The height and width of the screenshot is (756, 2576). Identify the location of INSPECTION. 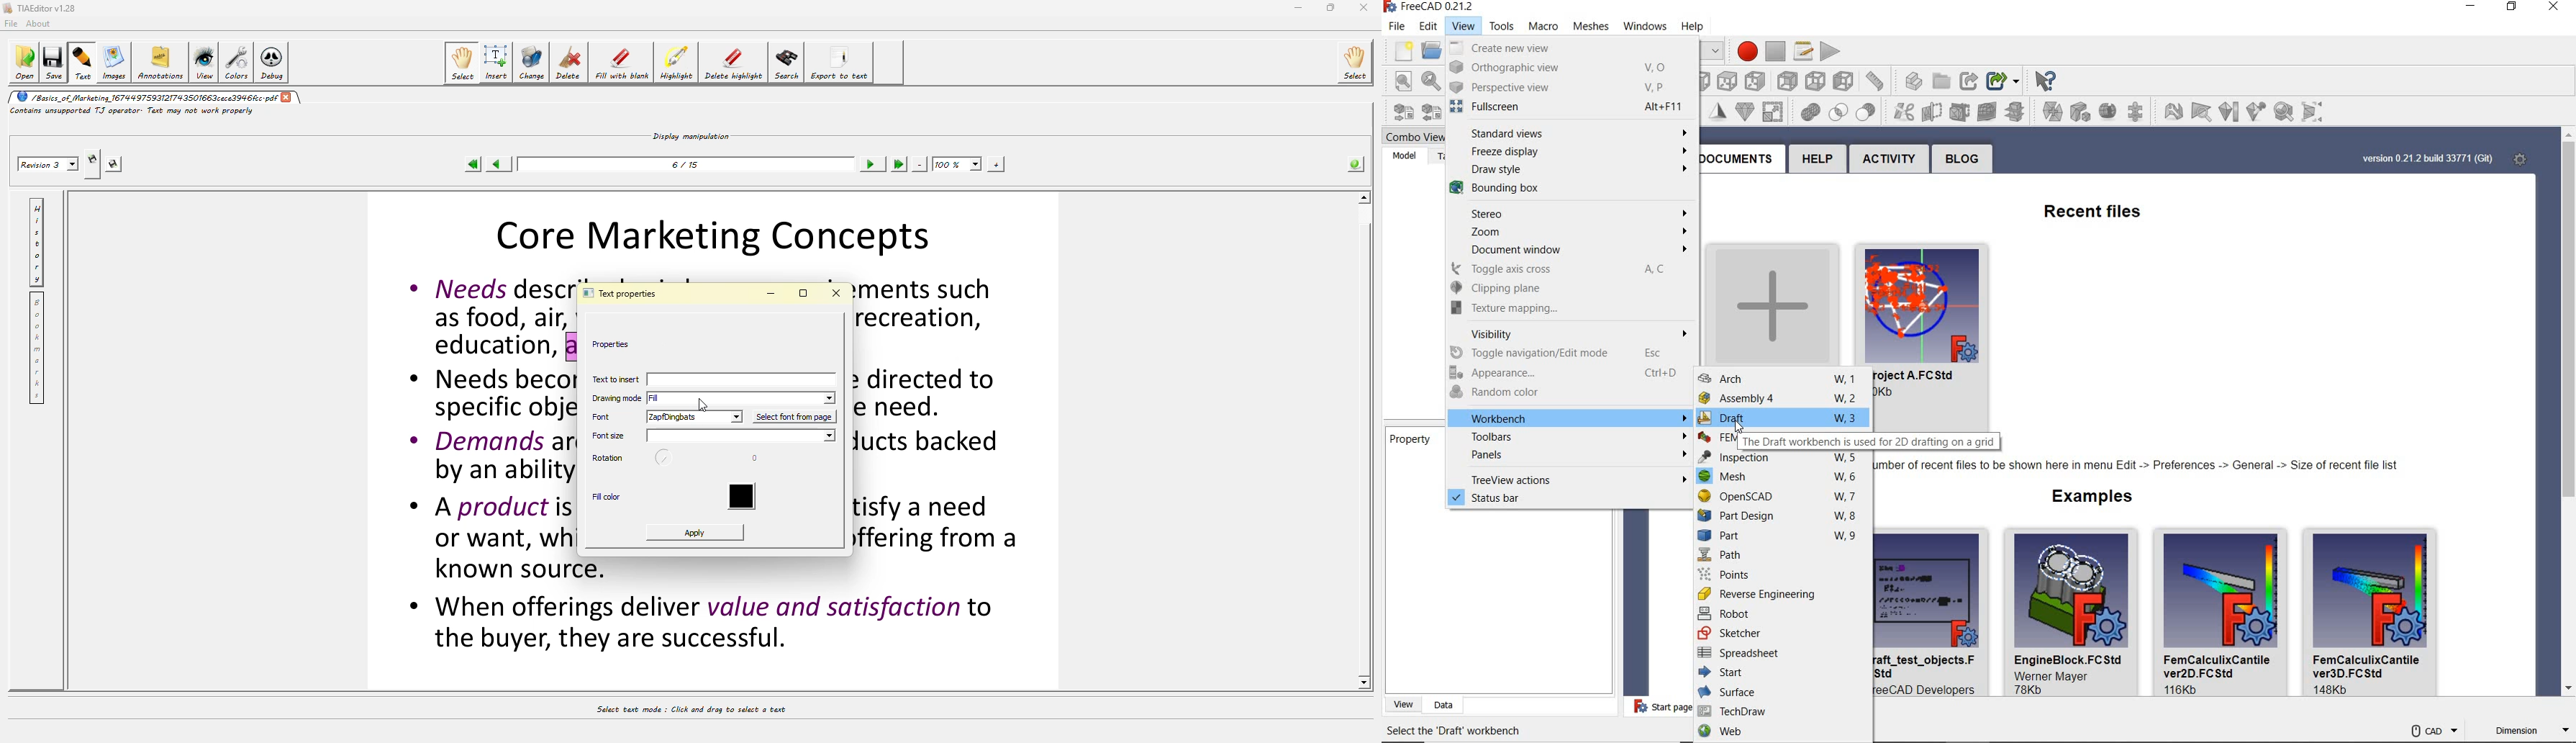
(1783, 458).